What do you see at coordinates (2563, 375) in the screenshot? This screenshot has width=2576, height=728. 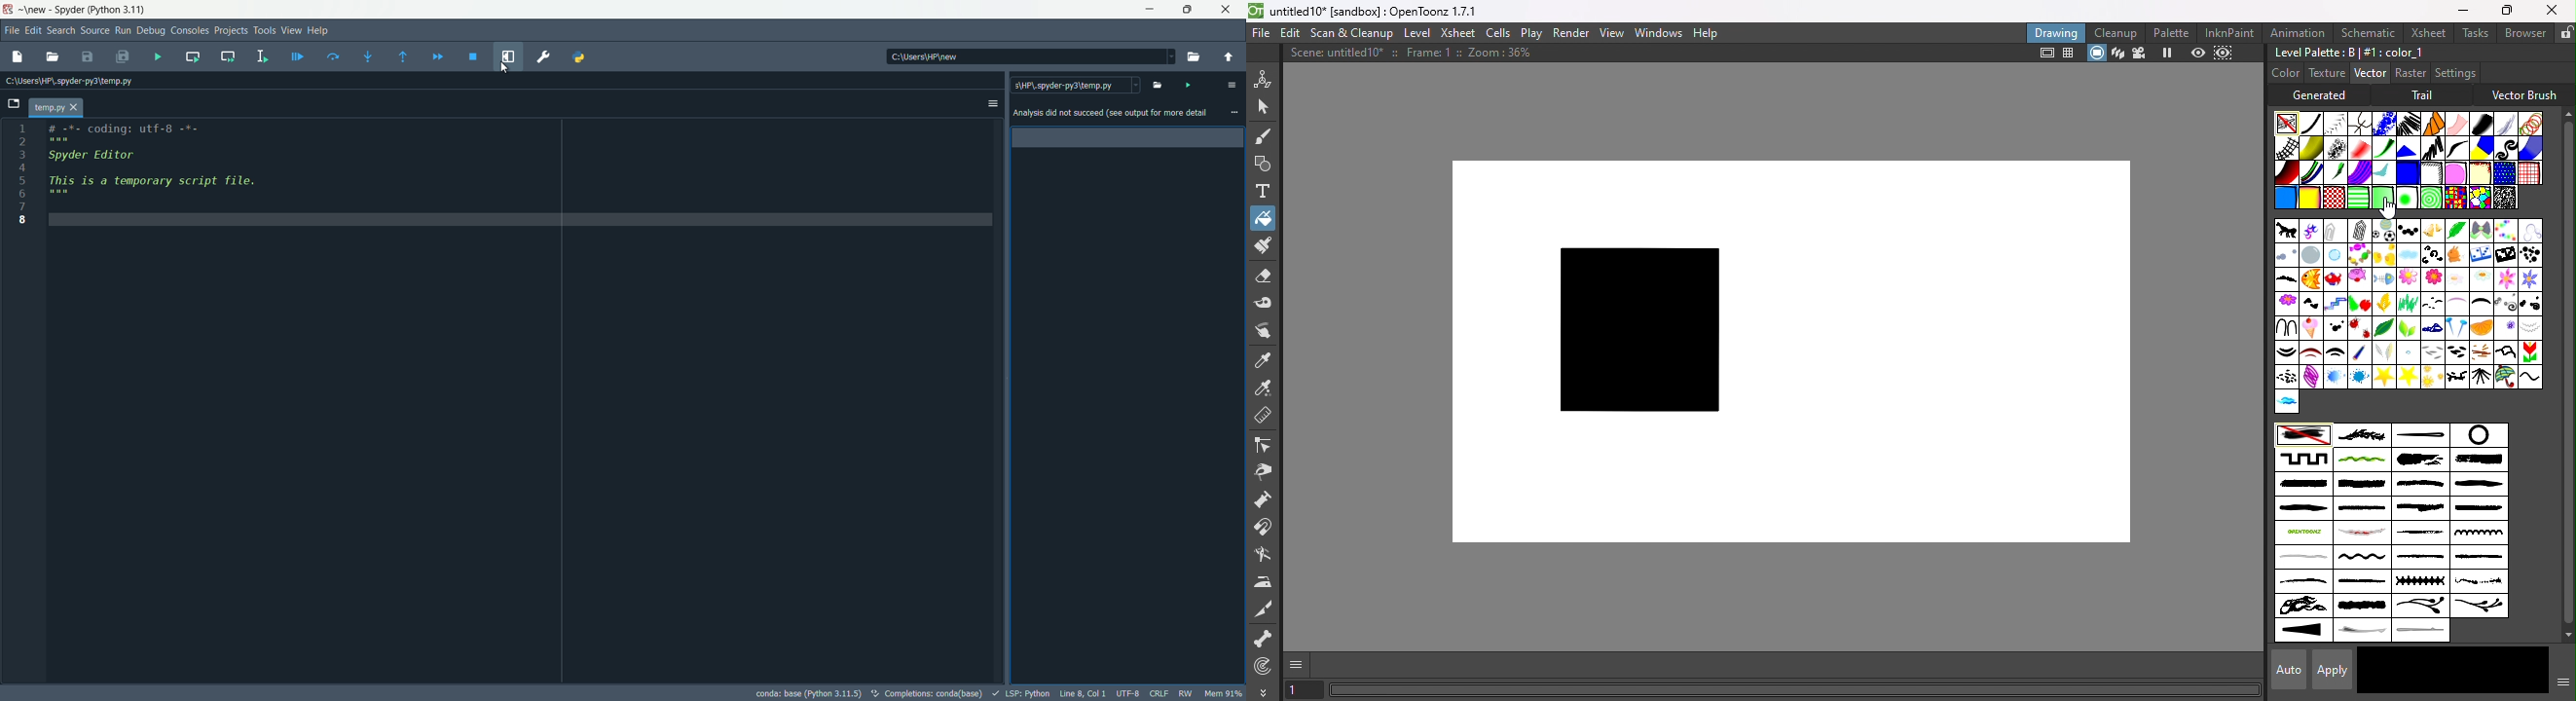 I see `vertical scroll bar` at bounding box center [2563, 375].